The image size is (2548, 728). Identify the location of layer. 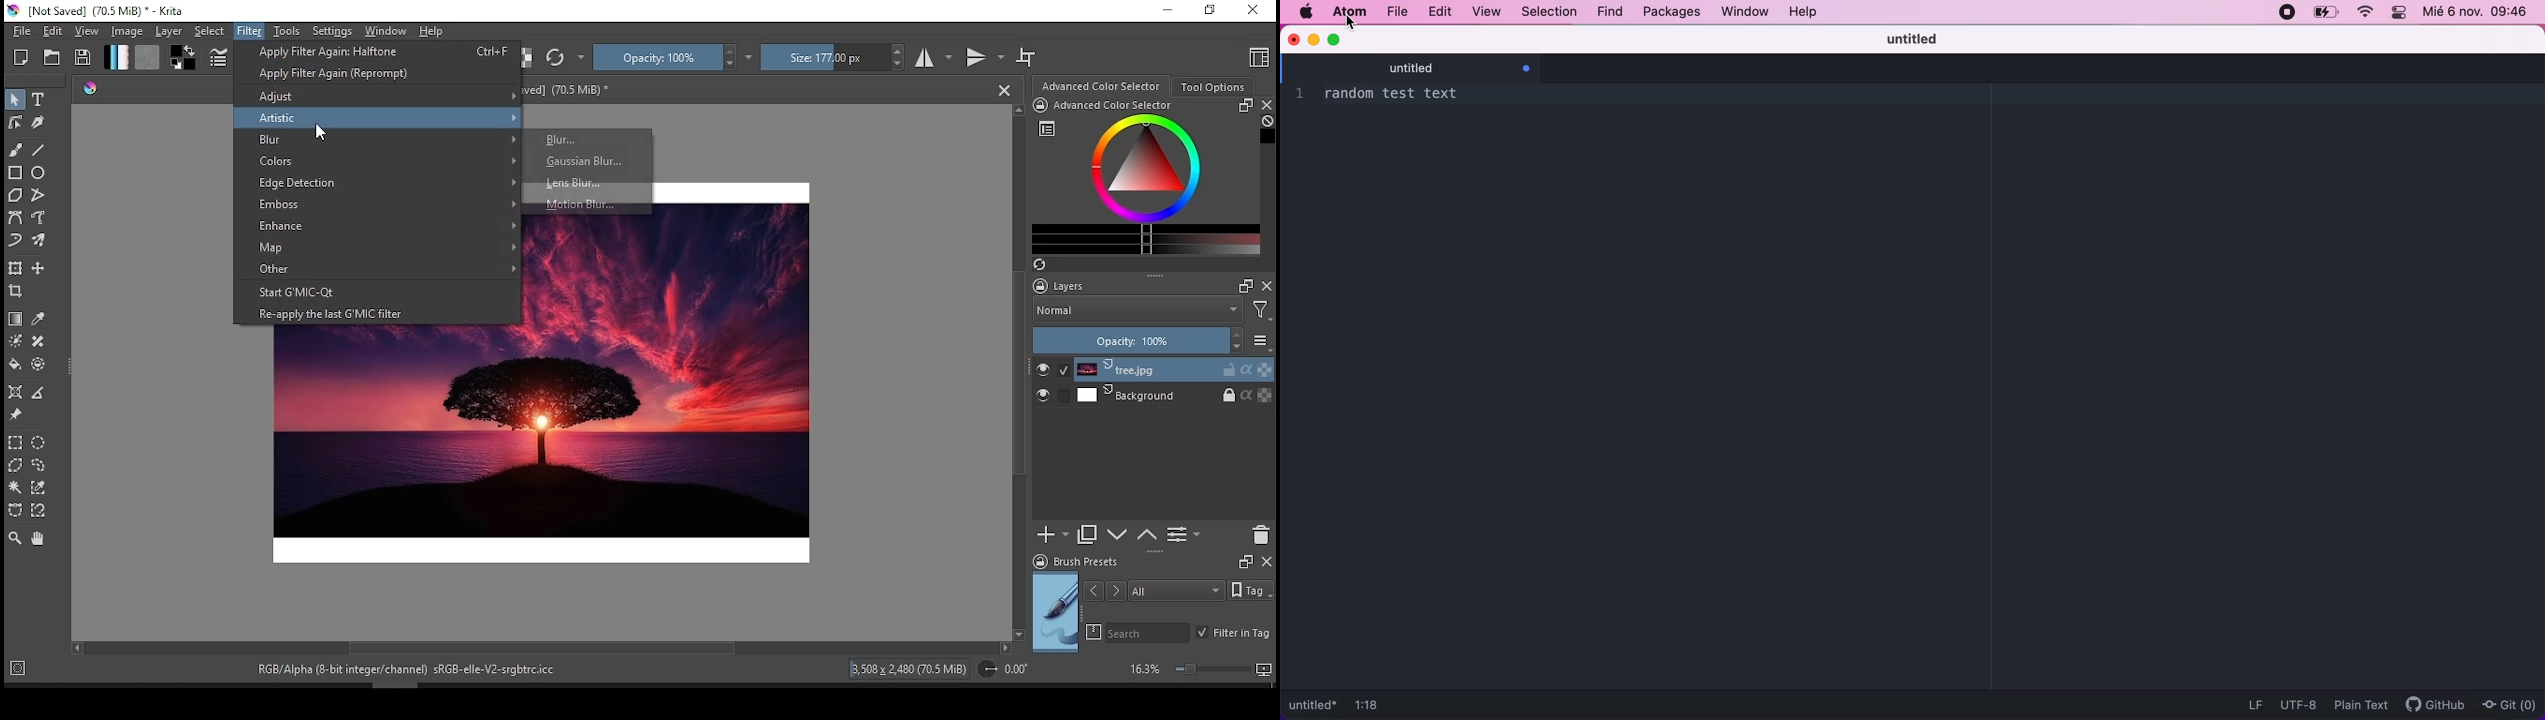
(168, 32).